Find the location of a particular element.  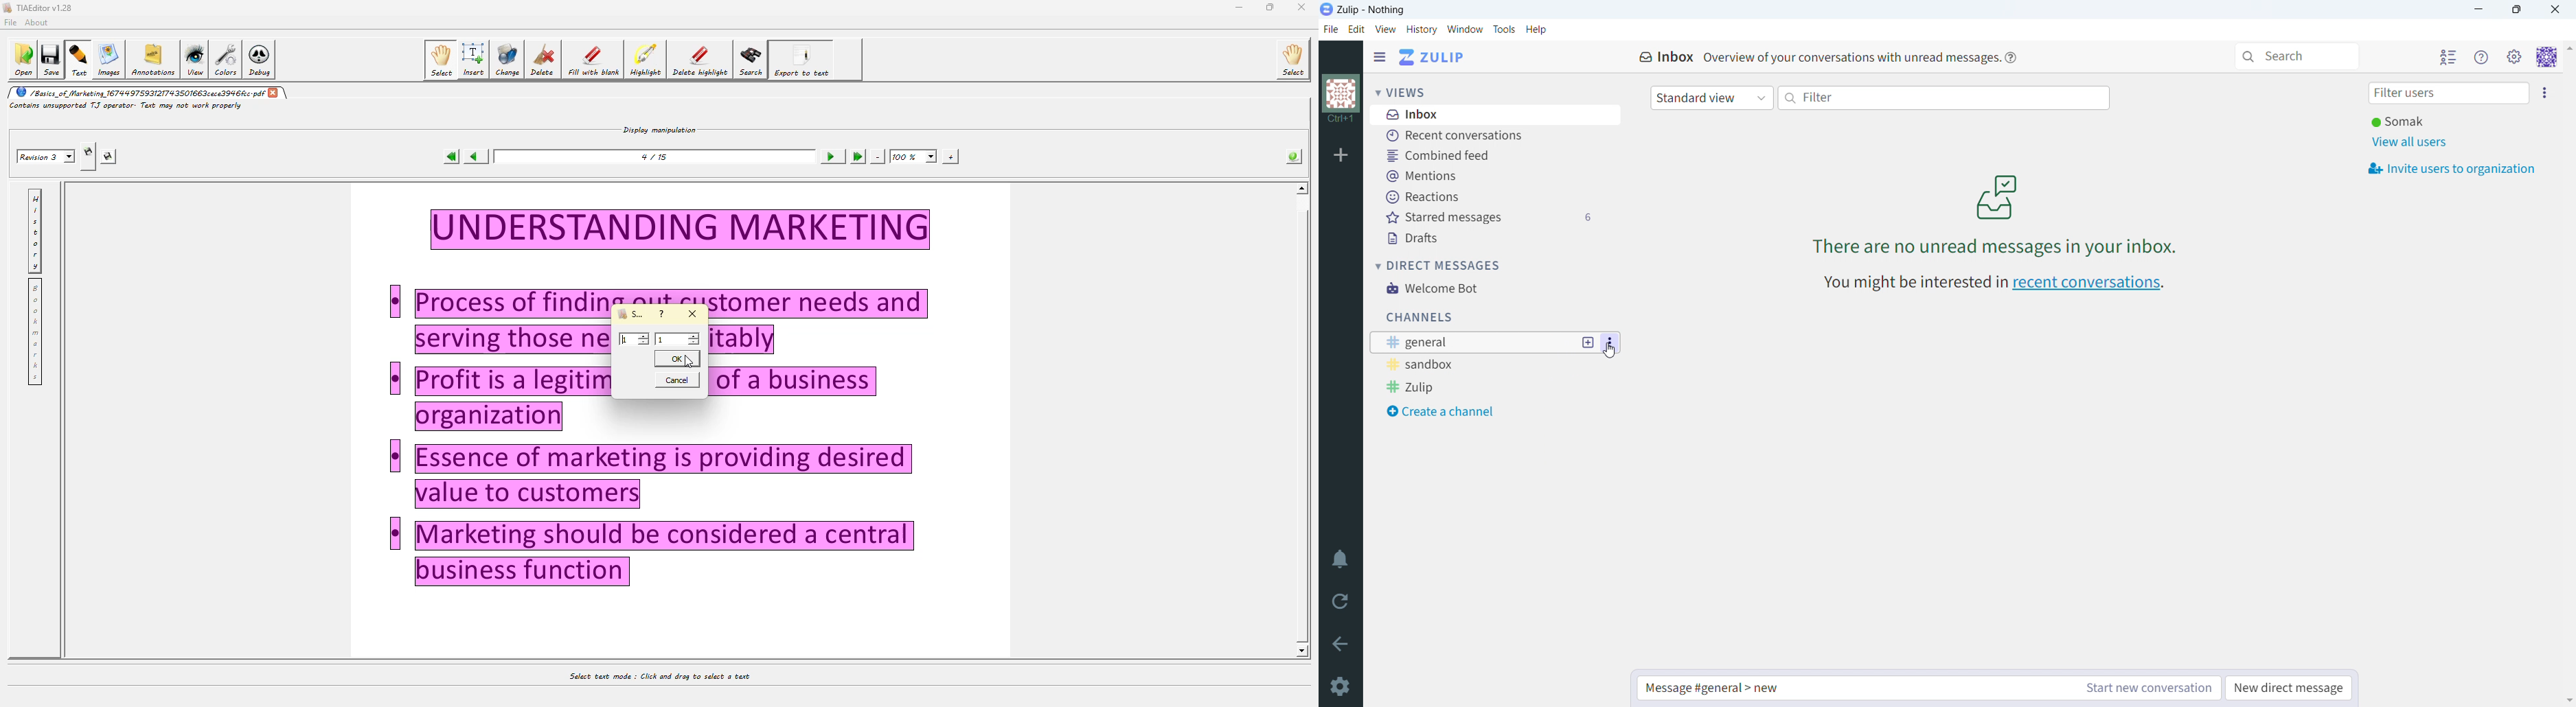

sandbox is located at coordinates (1472, 365).